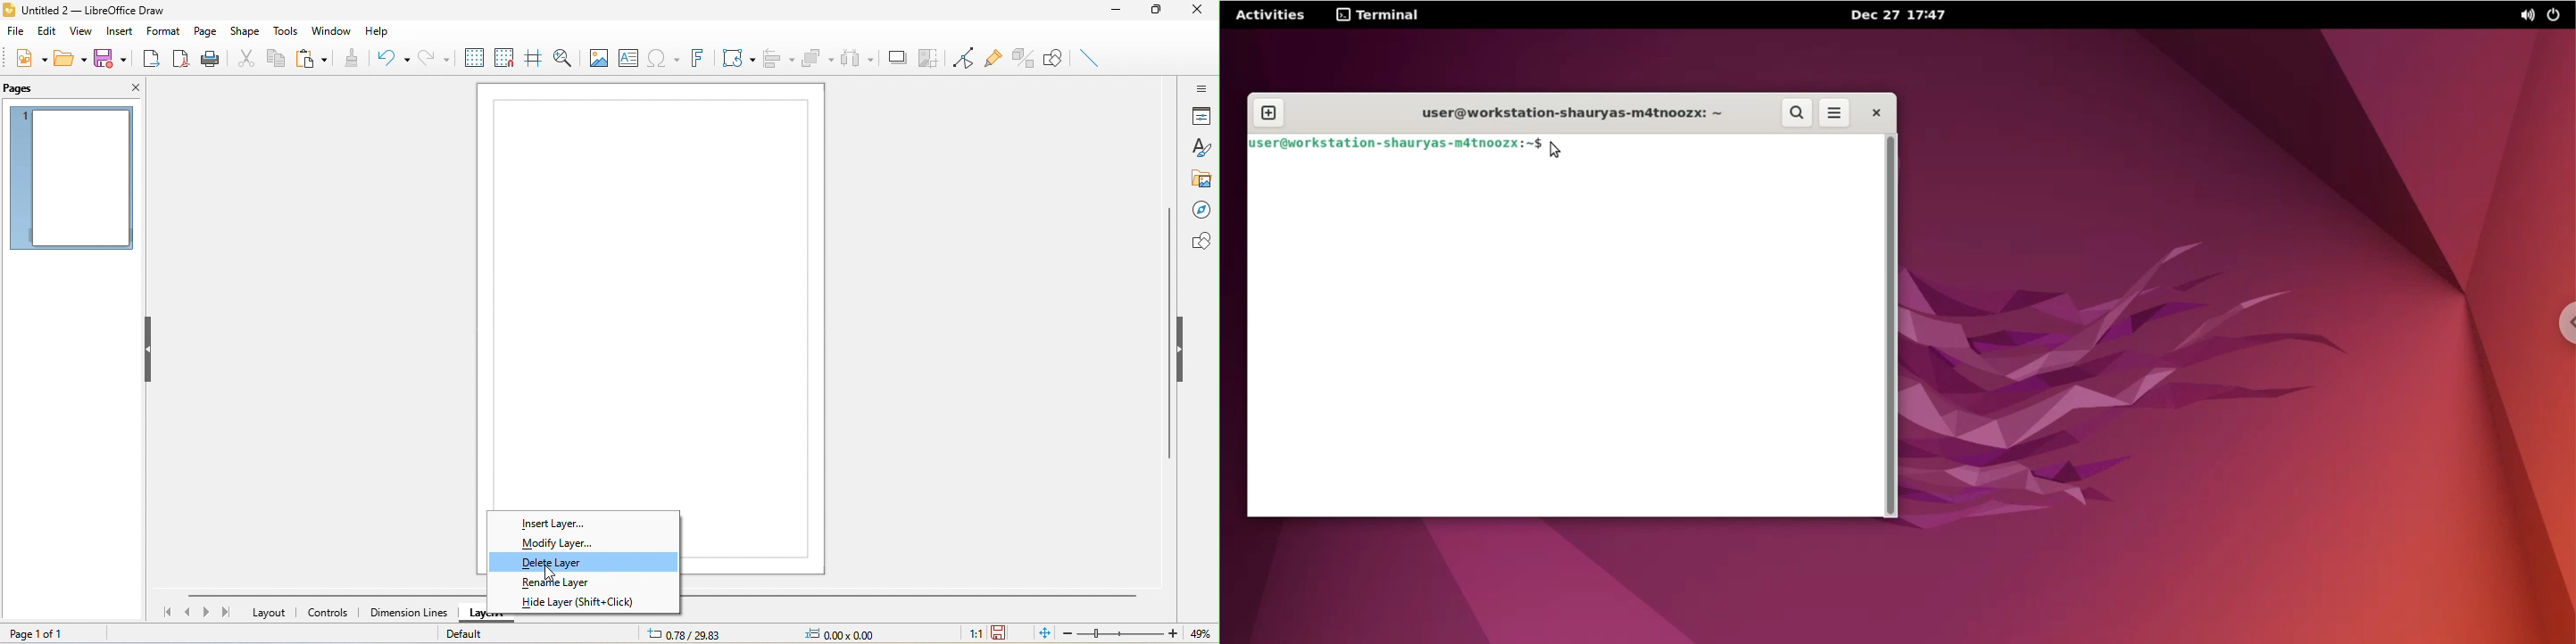 The width and height of the screenshot is (2576, 644). Describe the element at coordinates (1166, 334) in the screenshot. I see `Vertical Scrollbar` at that location.